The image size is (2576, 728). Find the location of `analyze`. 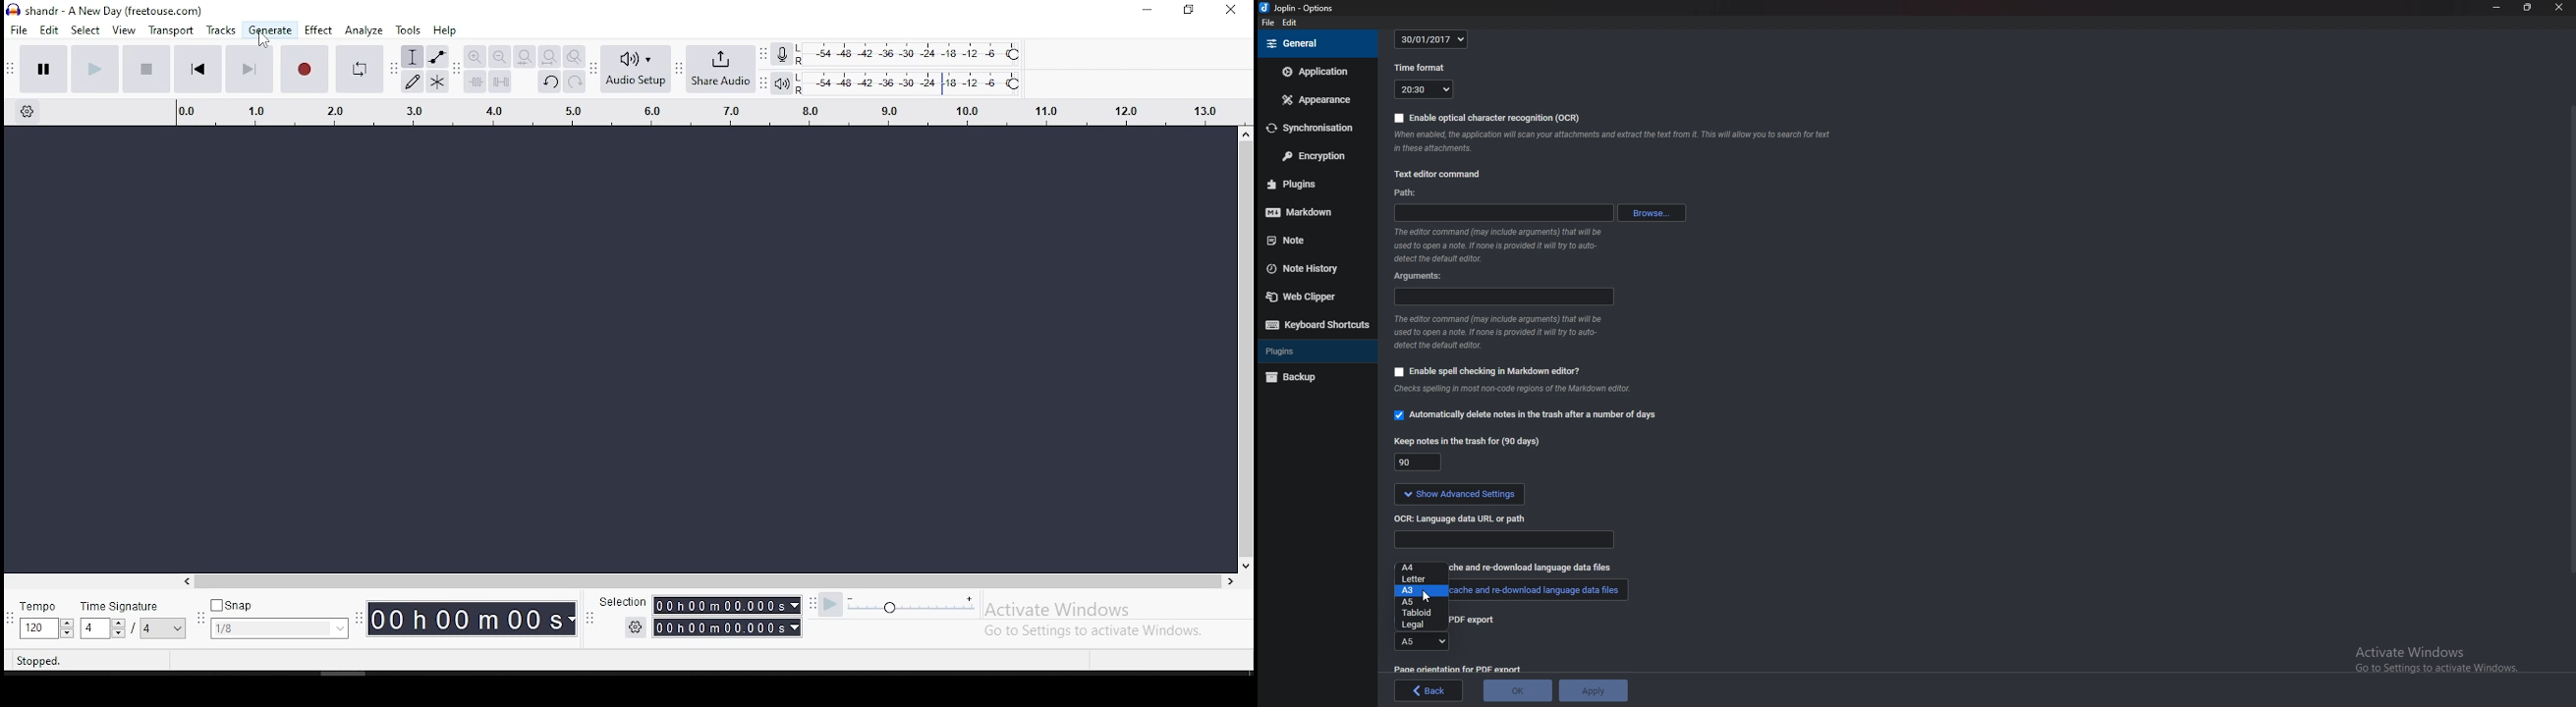

analyze is located at coordinates (363, 29).